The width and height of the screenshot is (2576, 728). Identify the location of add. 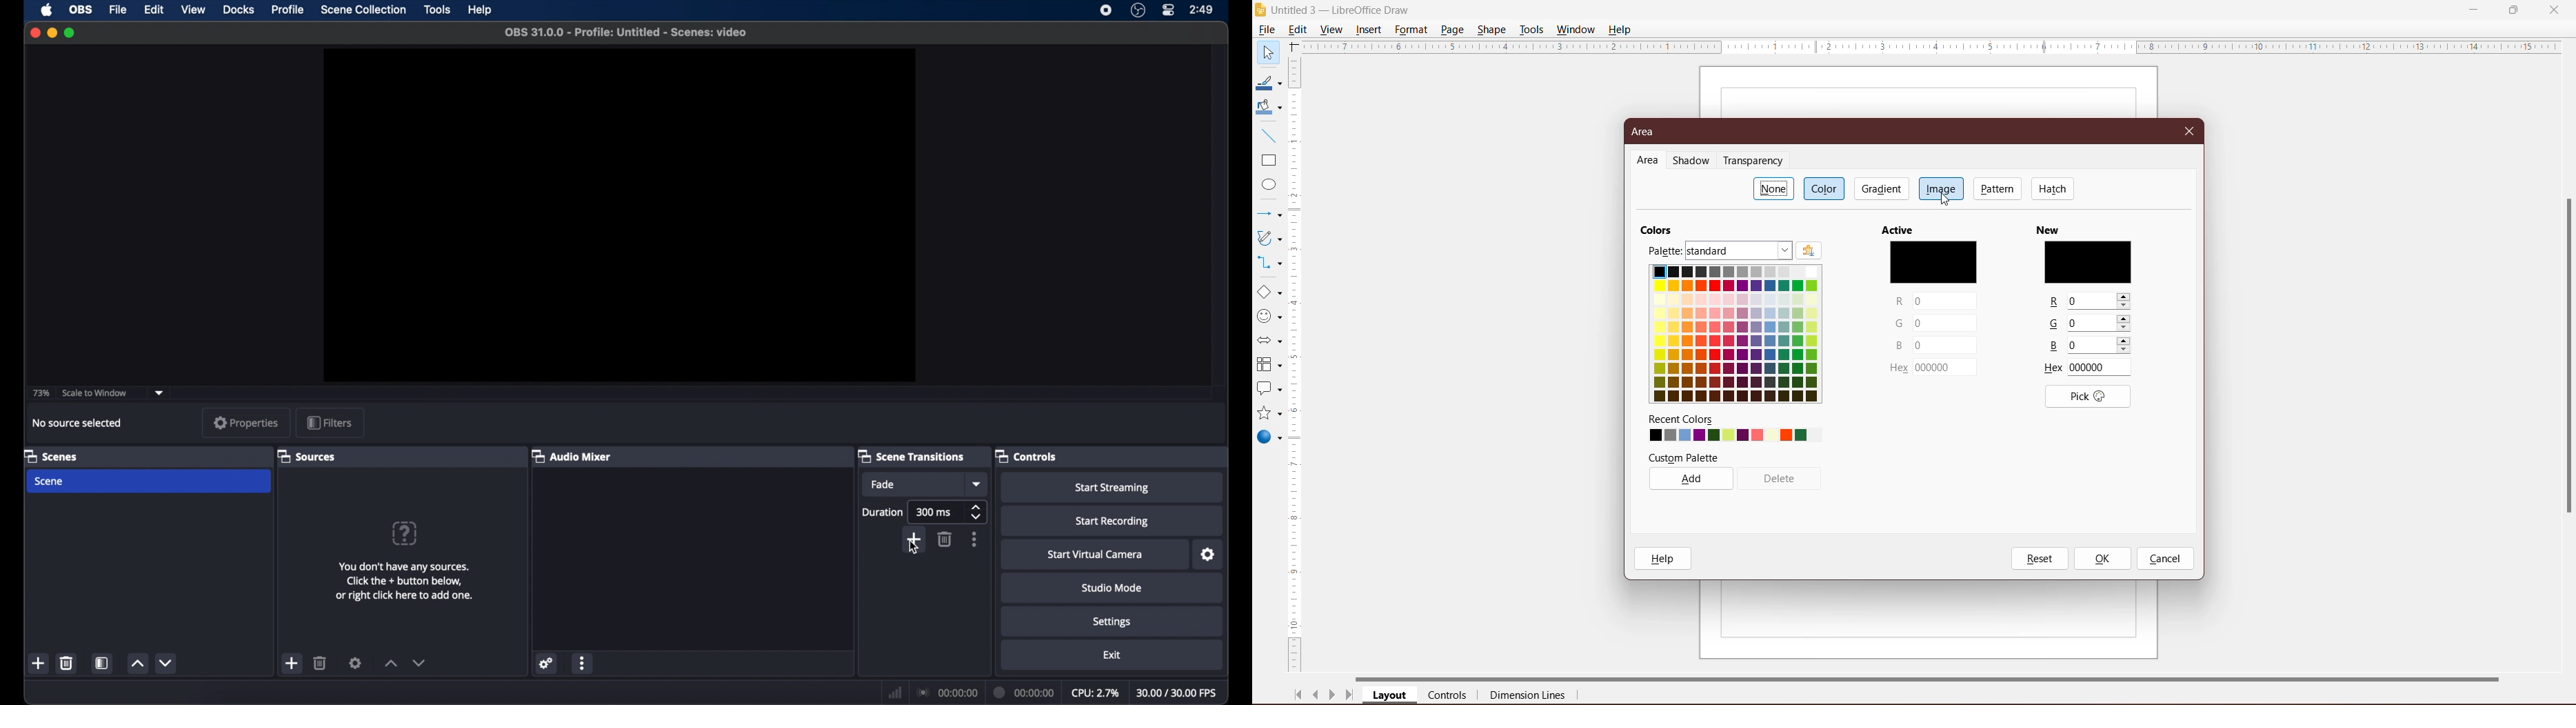
(39, 665).